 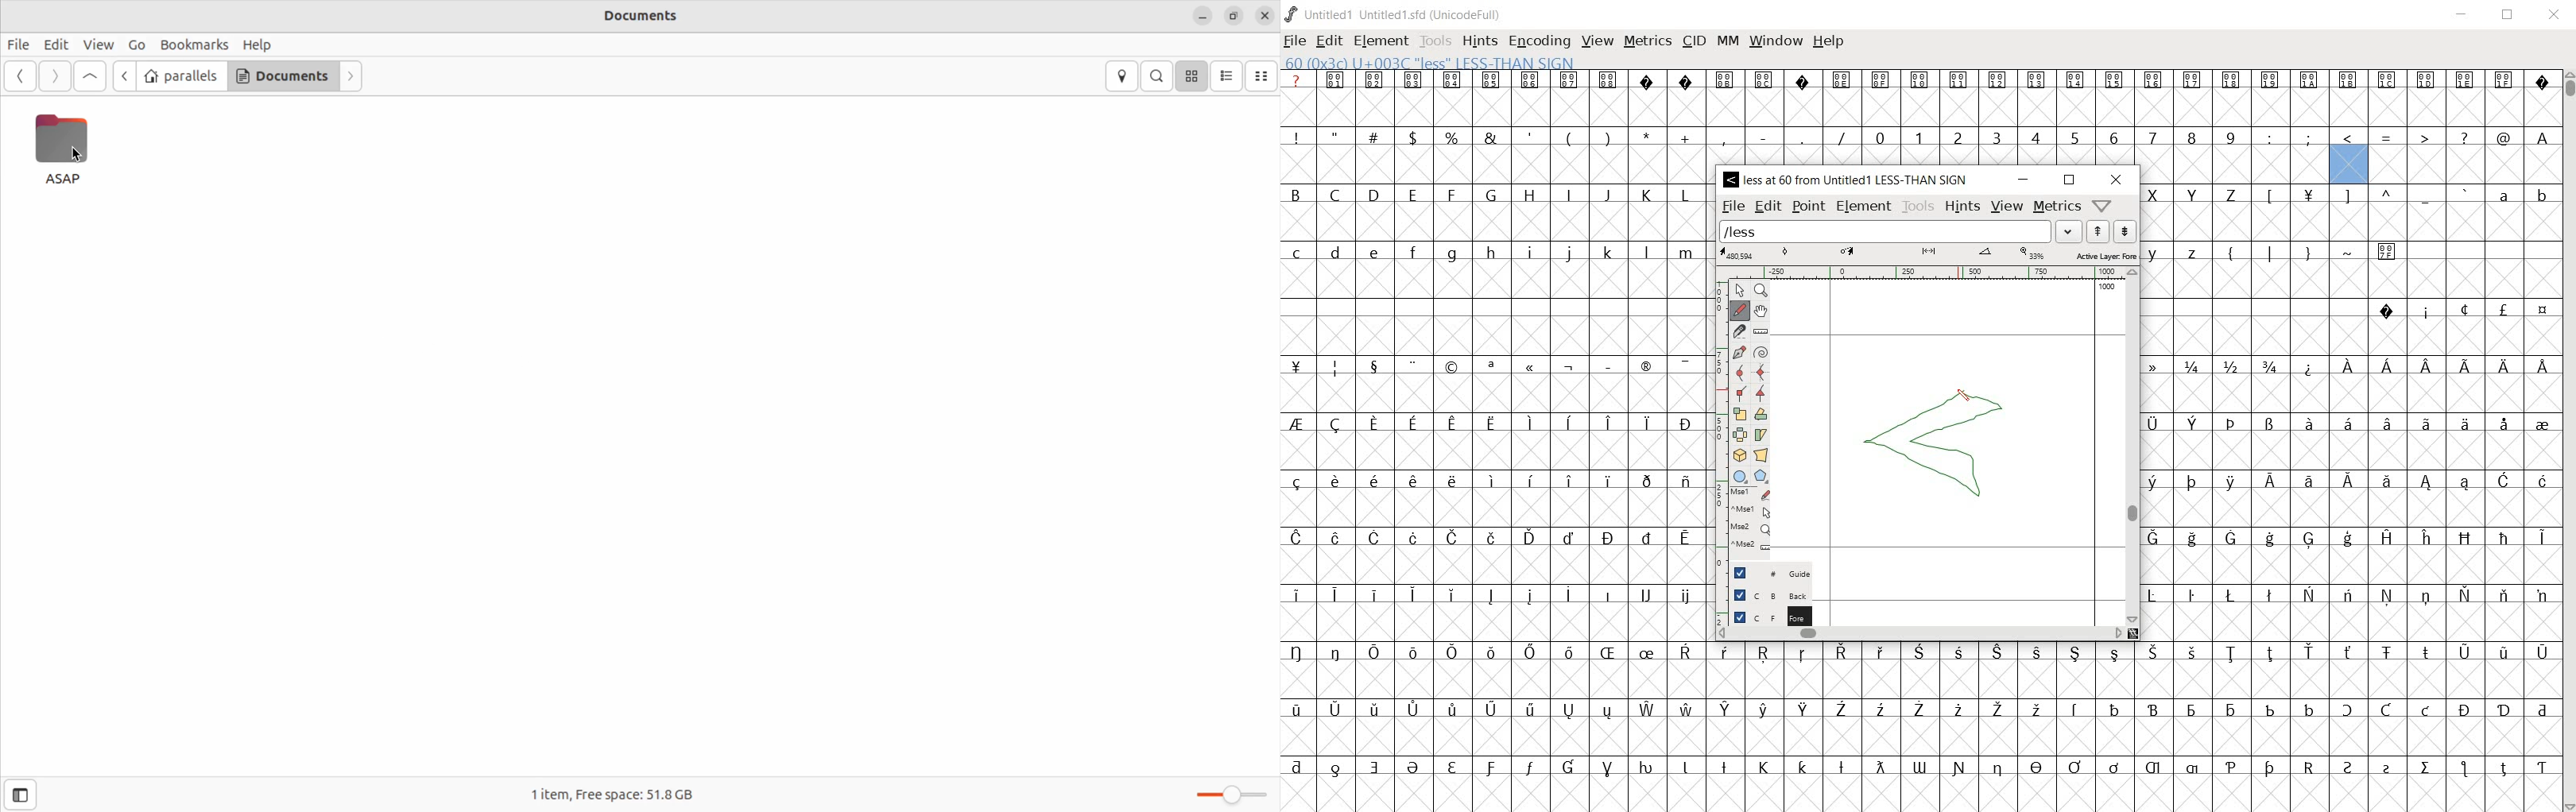 What do you see at coordinates (1495, 280) in the screenshot?
I see `empty cells` at bounding box center [1495, 280].